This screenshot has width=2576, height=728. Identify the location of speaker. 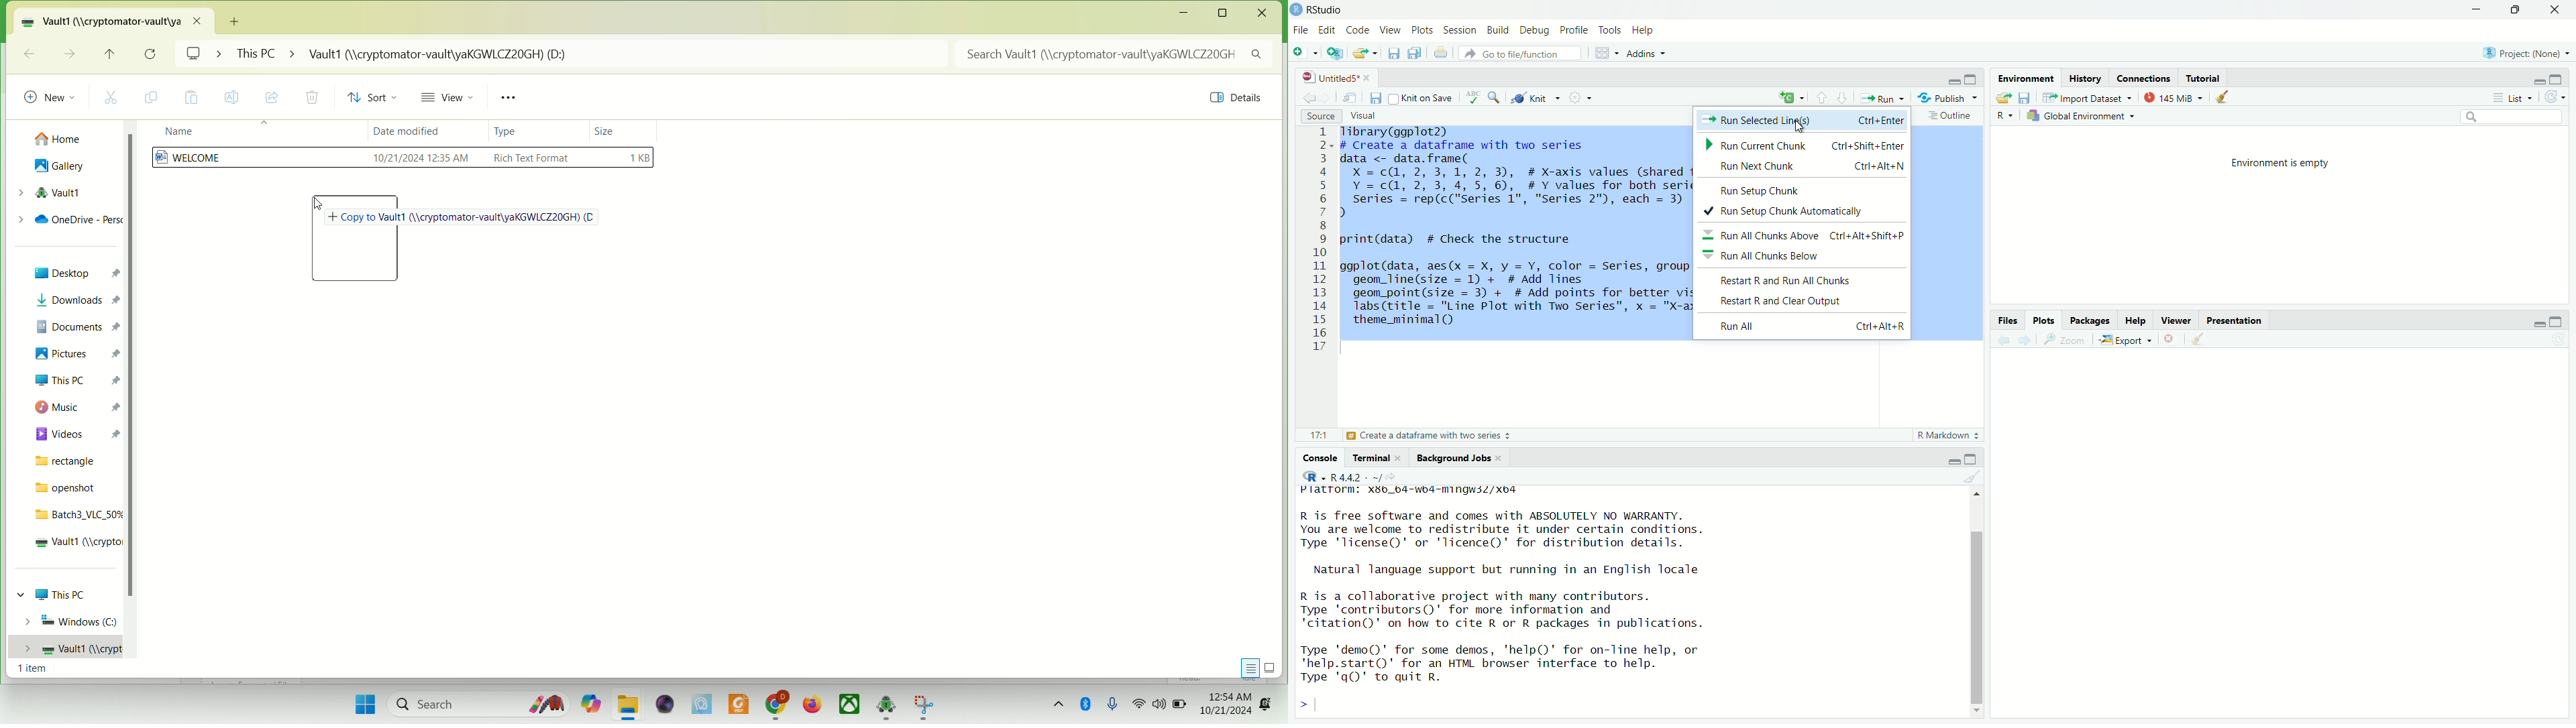
(1158, 707).